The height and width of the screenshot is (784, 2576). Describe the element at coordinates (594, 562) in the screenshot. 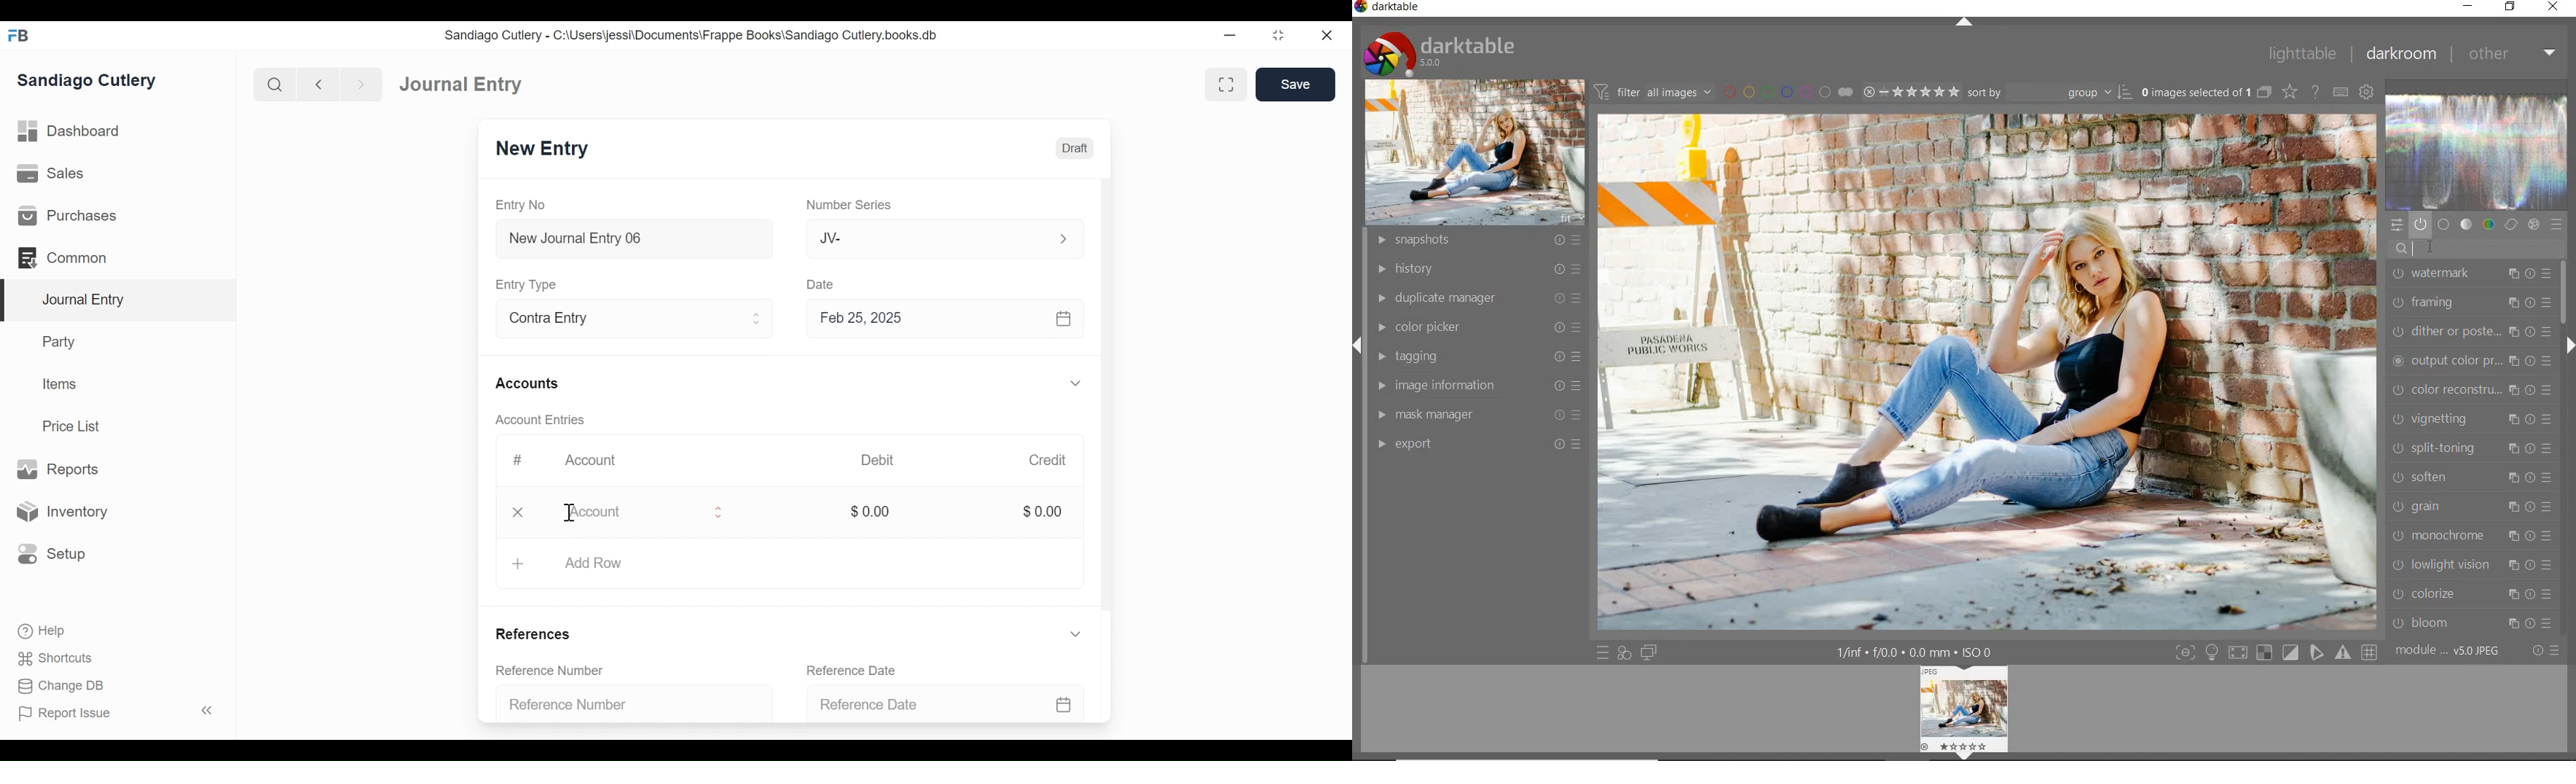

I see `Add Row` at that location.